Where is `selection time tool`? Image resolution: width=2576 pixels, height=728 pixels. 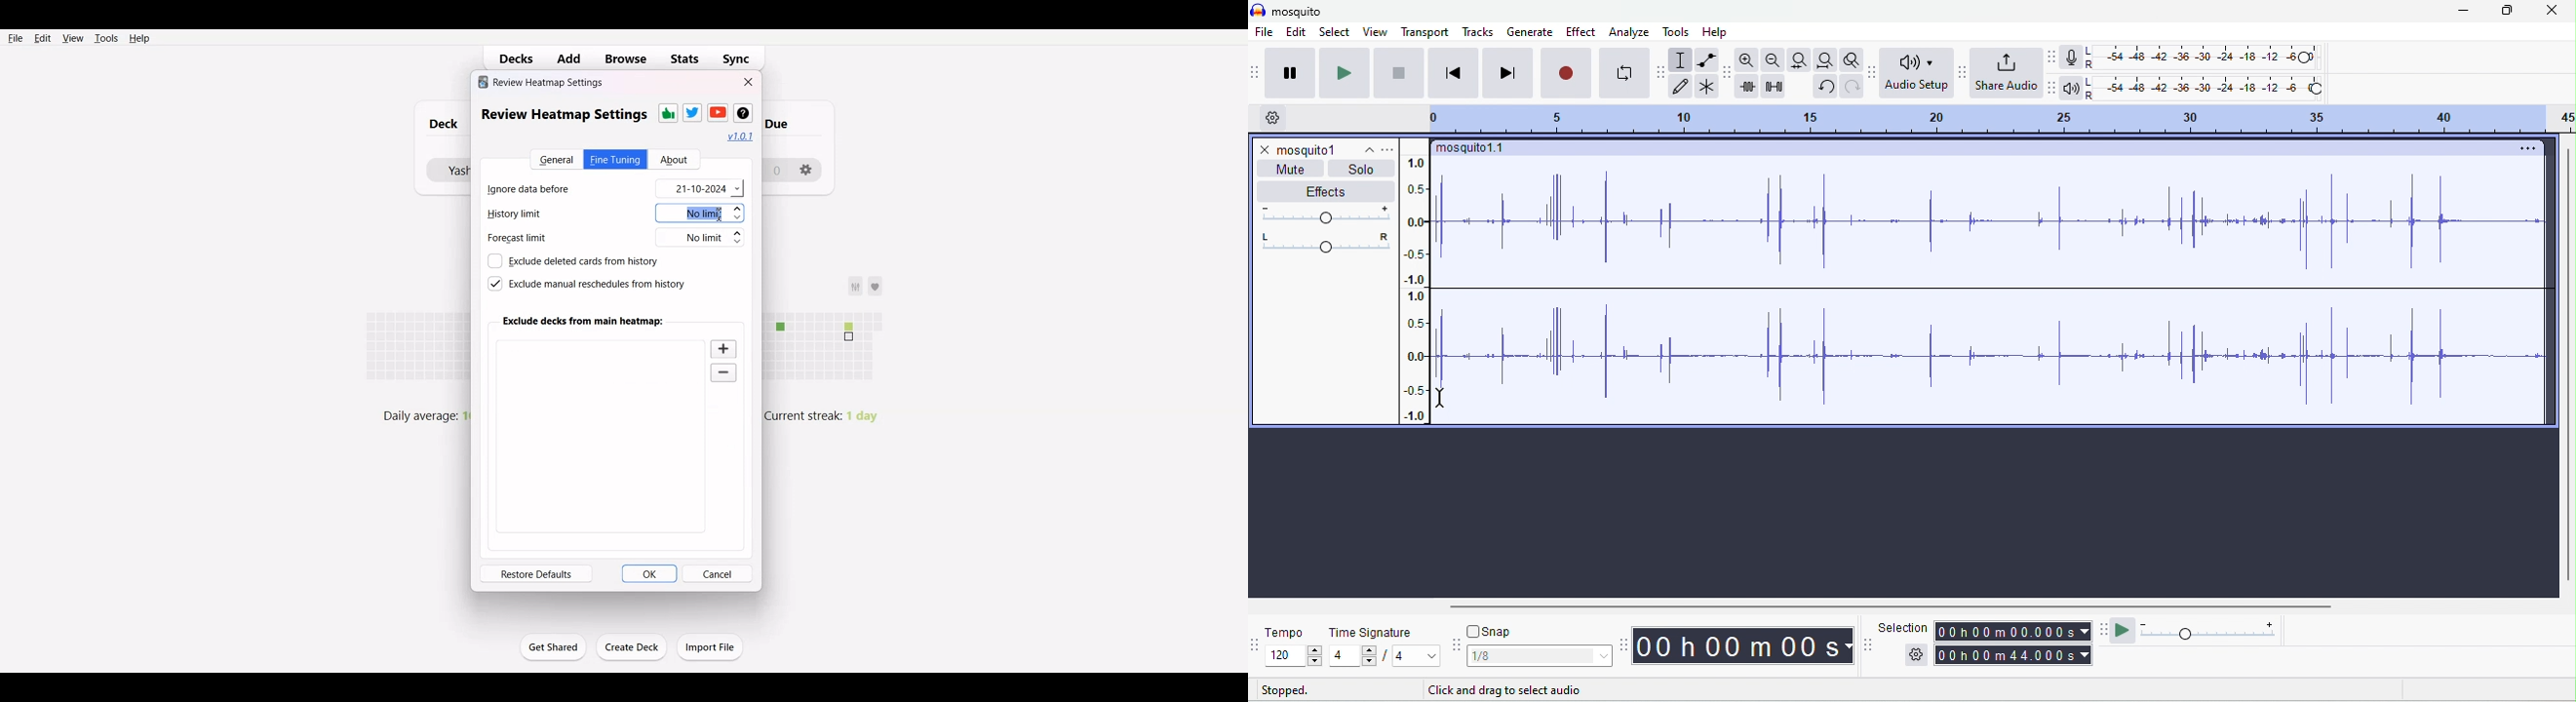
selection time tool is located at coordinates (1869, 645).